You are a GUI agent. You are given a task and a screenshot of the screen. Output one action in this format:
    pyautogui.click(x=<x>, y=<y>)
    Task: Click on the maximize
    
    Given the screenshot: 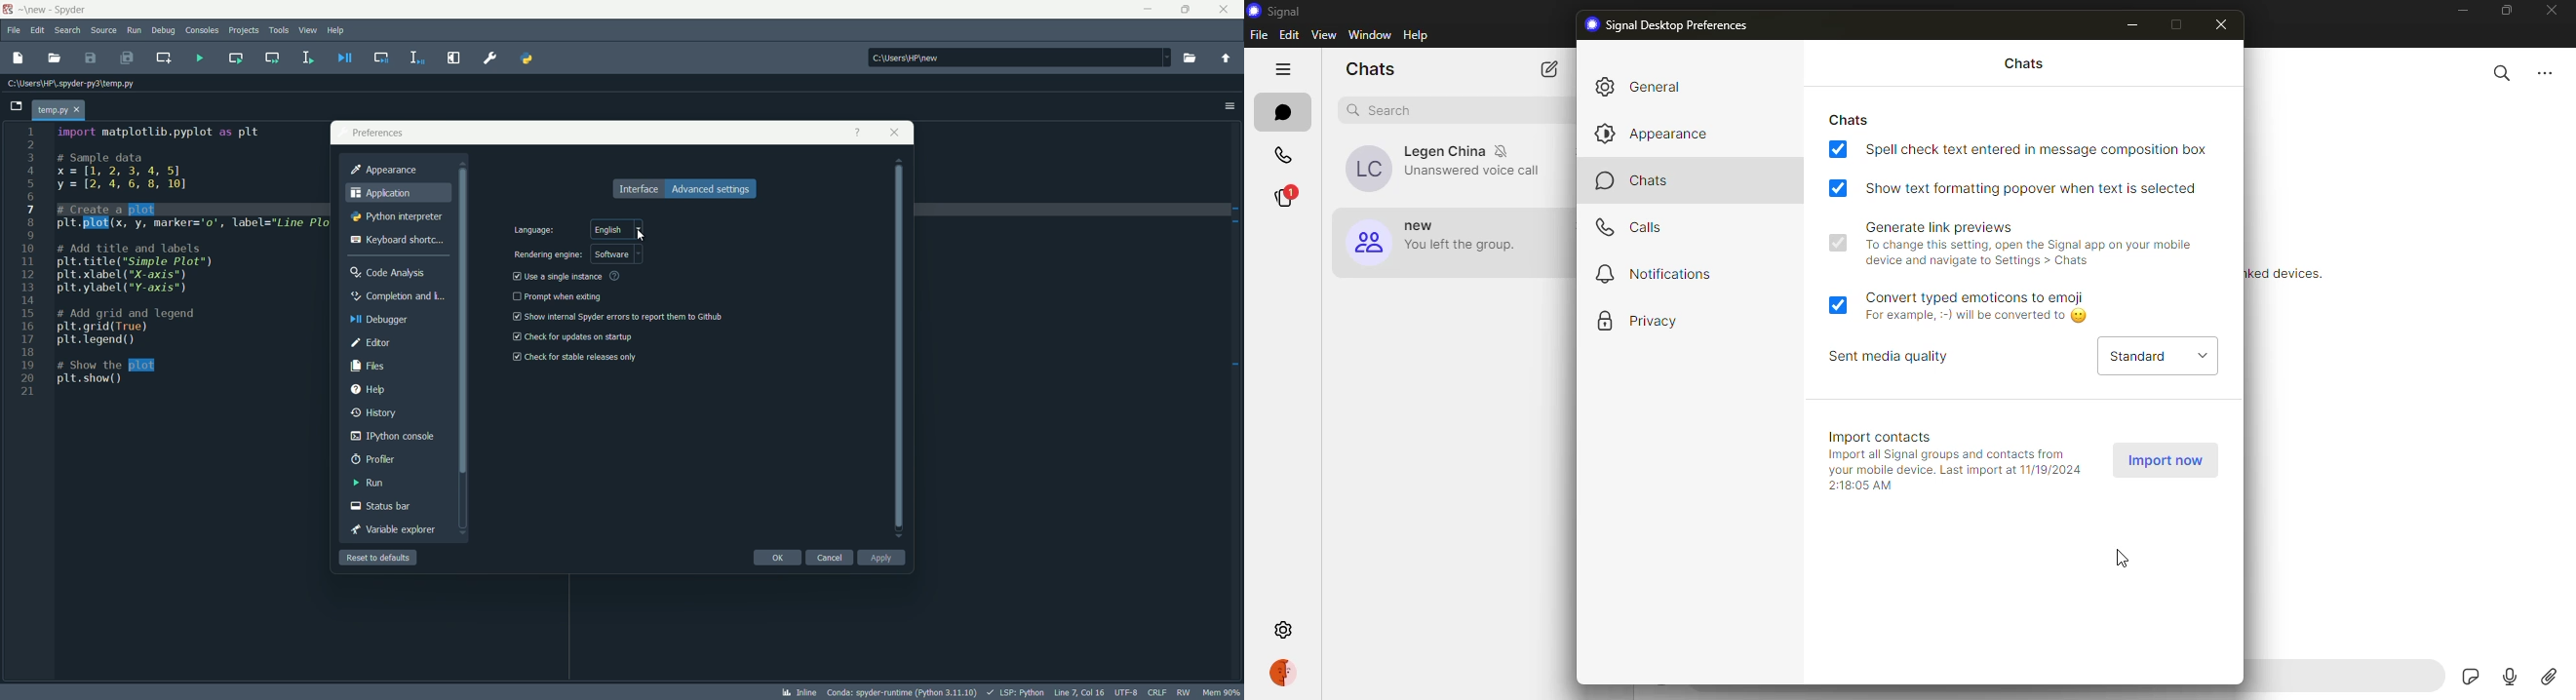 What is the action you would take?
    pyautogui.click(x=1188, y=10)
    